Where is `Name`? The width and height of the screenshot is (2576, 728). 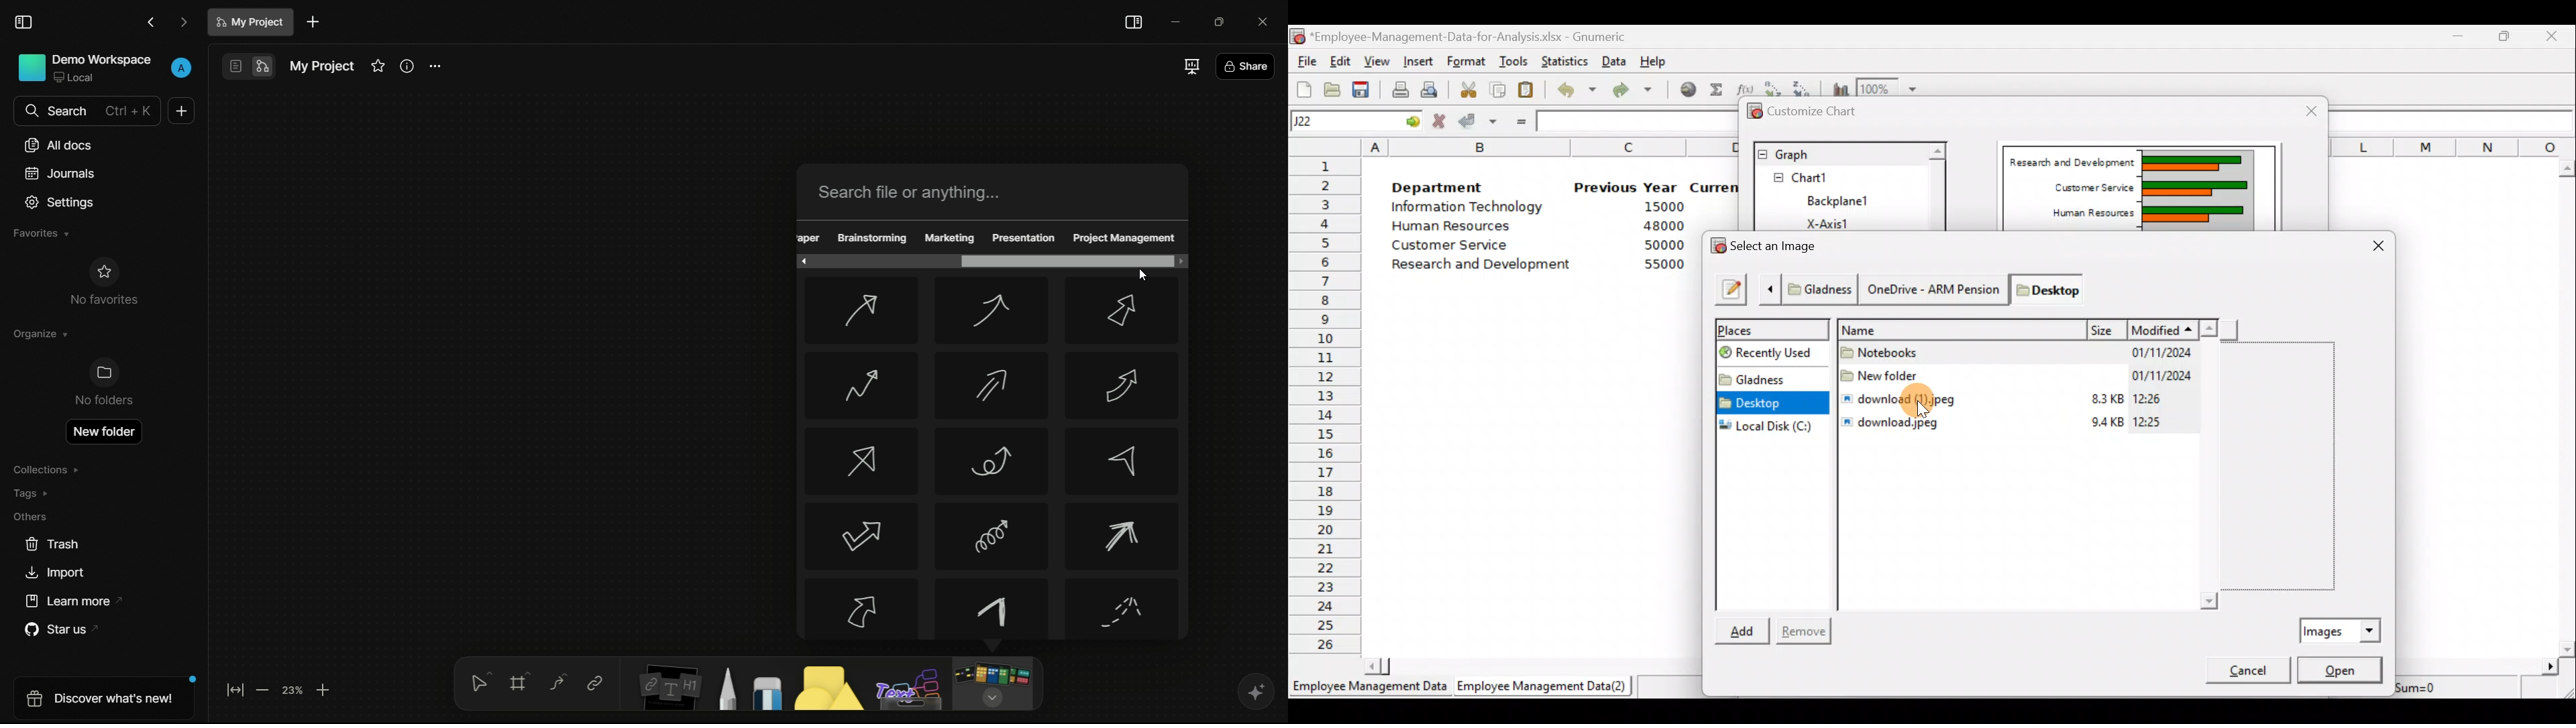
Name is located at coordinates (1963, 328).